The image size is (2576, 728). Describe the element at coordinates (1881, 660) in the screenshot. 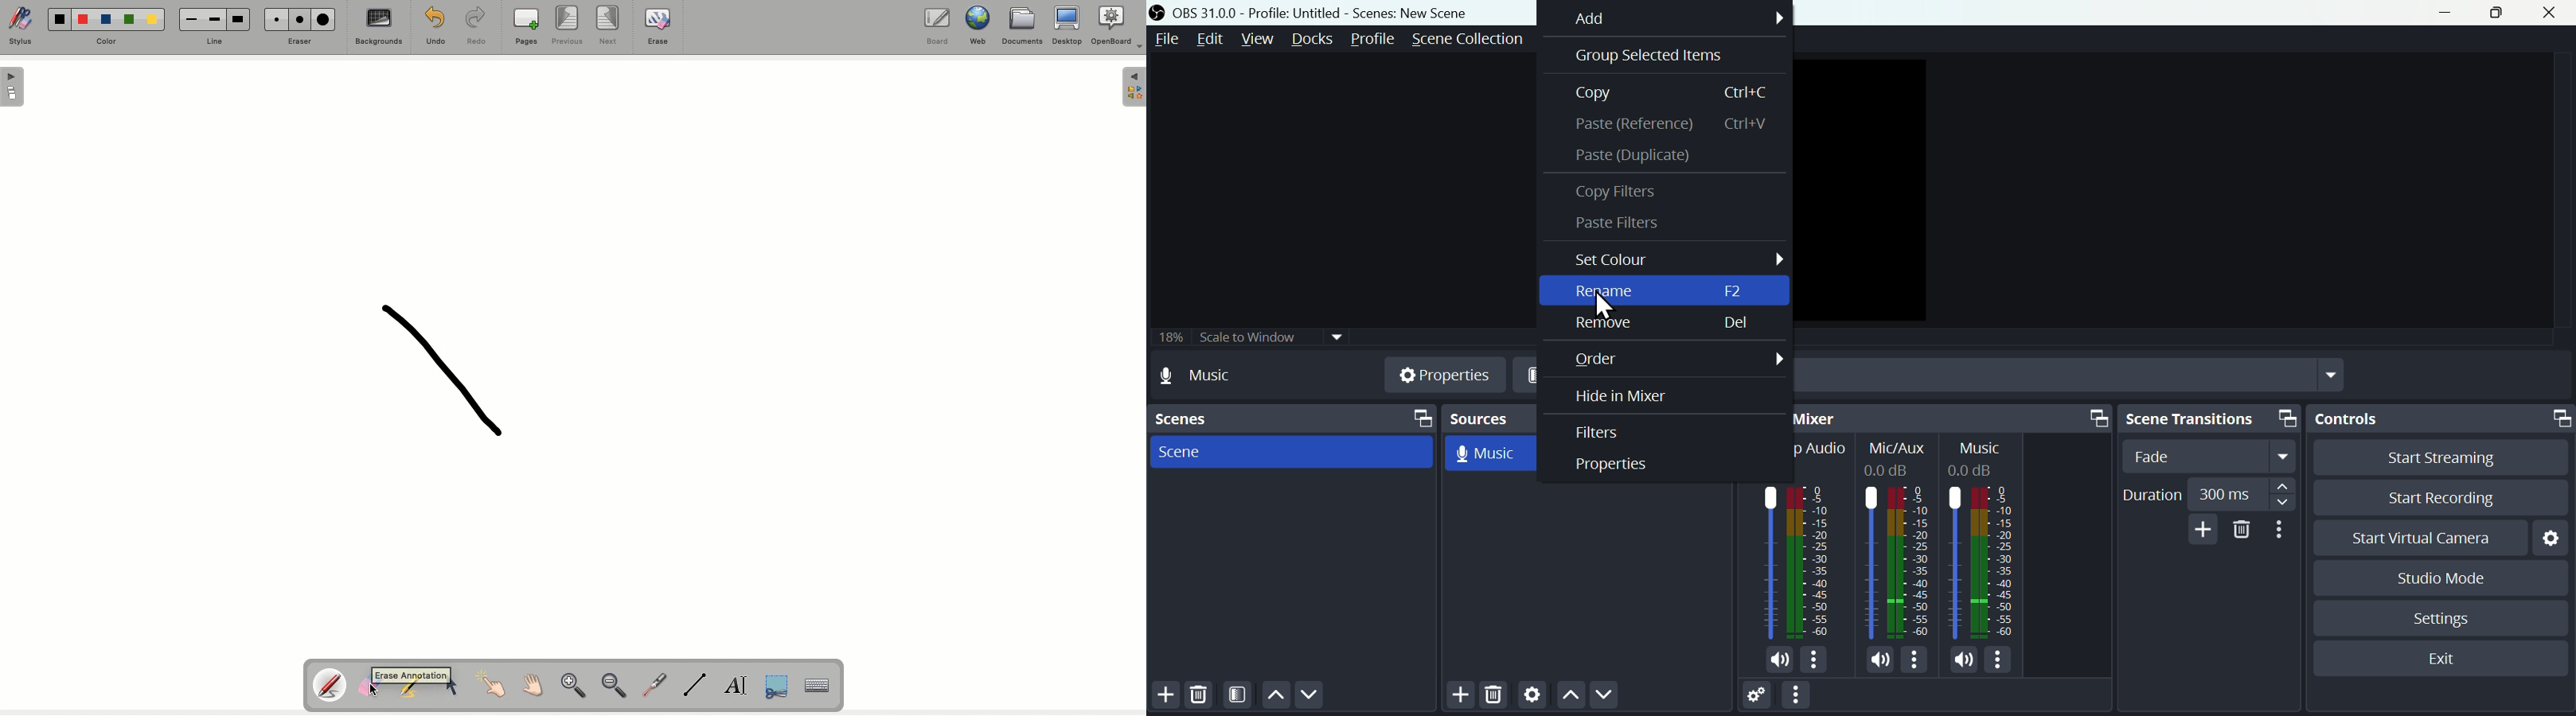

I see `Sound` at that location.